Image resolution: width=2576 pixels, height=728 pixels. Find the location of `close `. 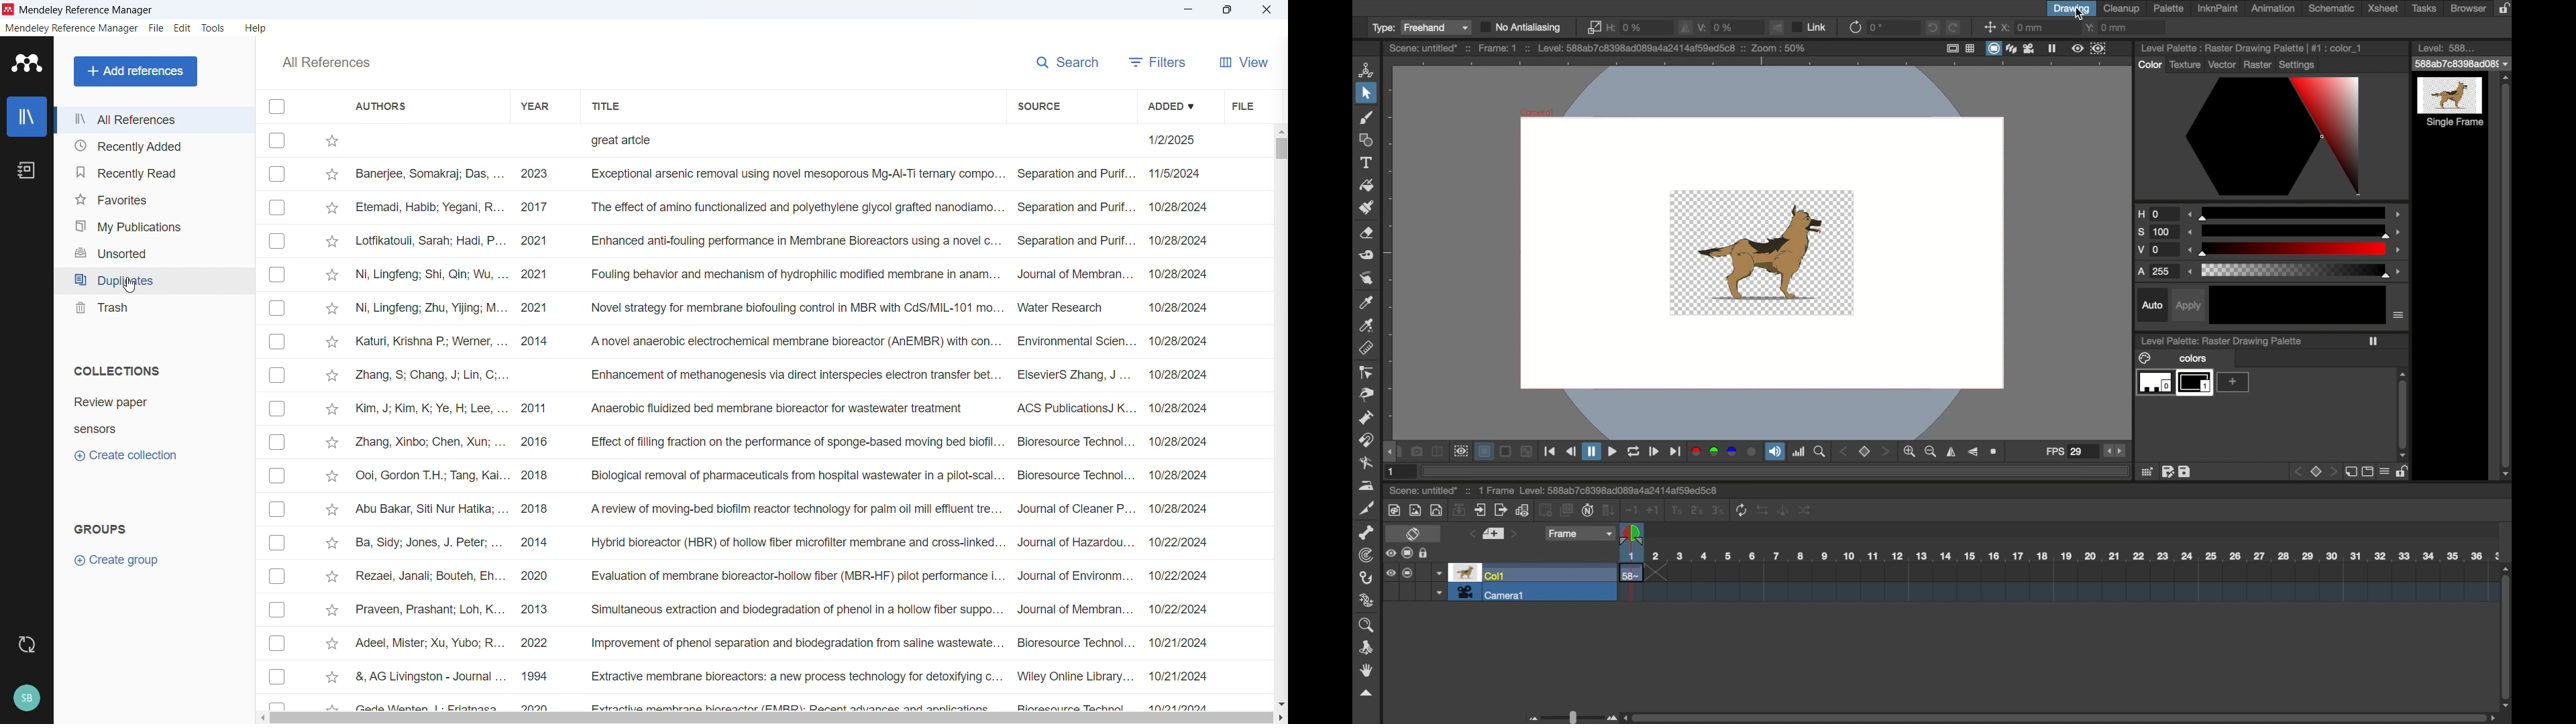

close  is located at coordinates (1264, 10).